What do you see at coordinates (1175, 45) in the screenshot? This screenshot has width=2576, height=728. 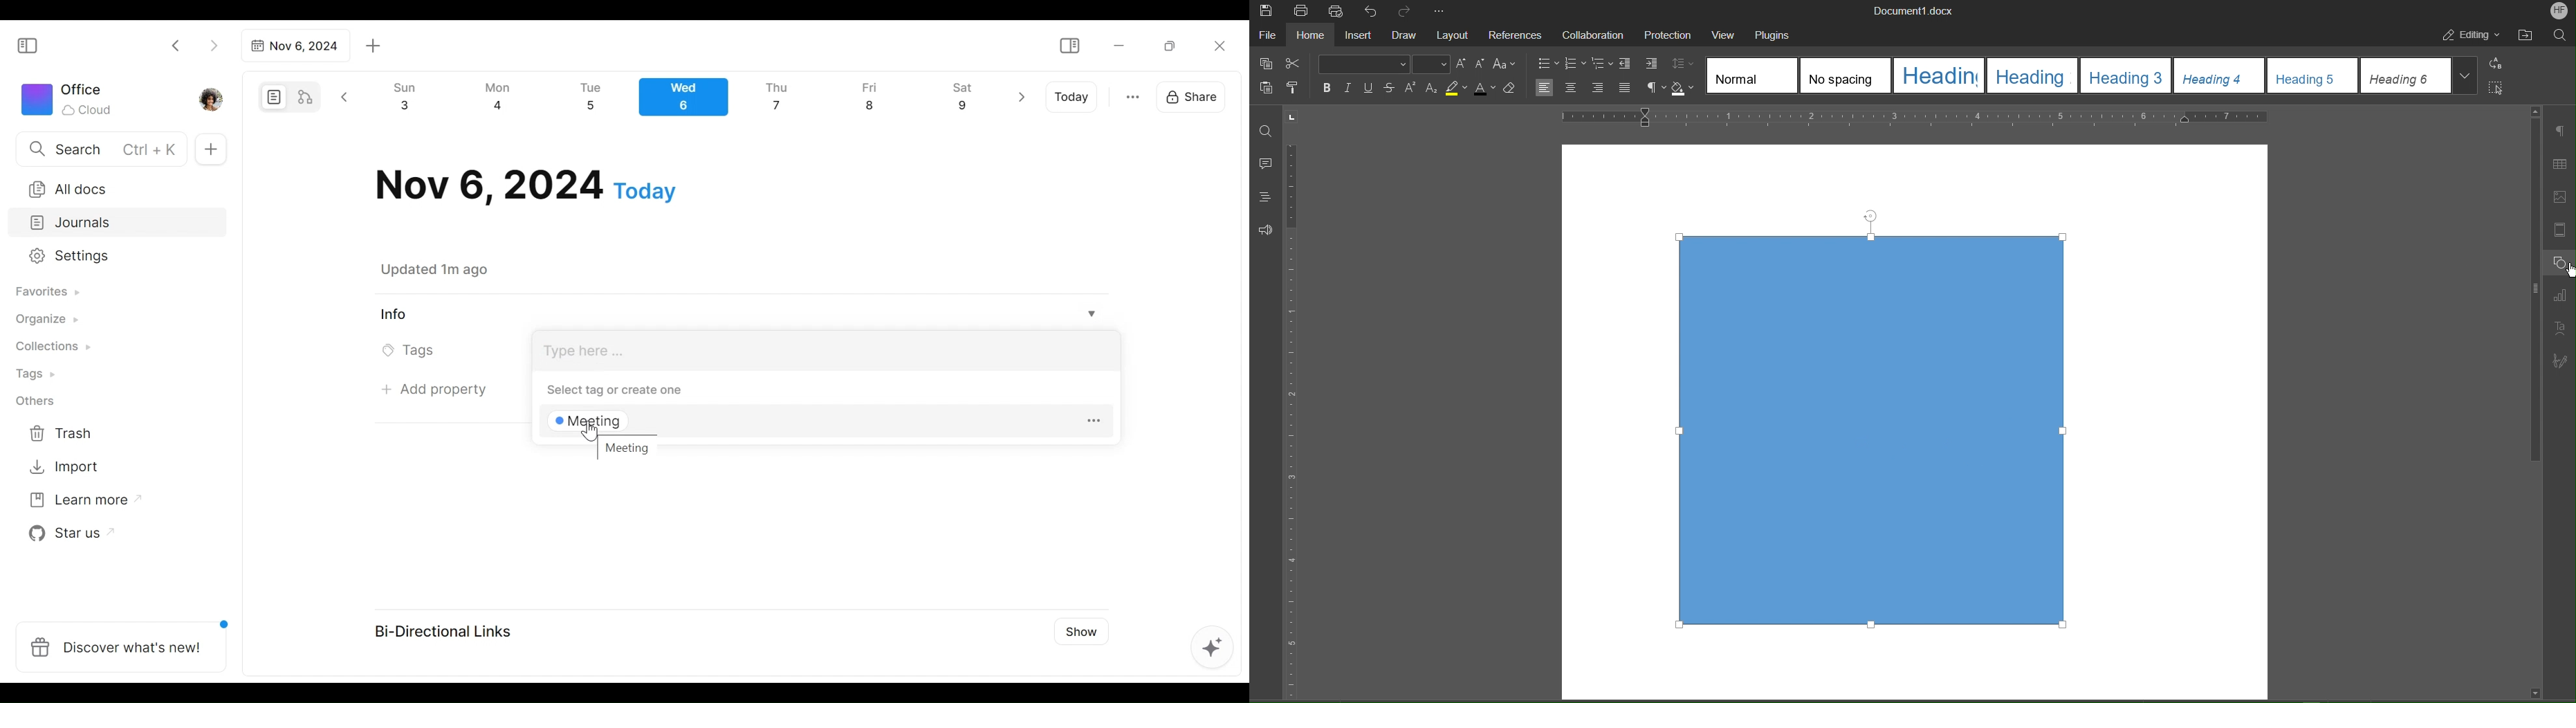 I see `Restore` at bounding box center [1175, 45].